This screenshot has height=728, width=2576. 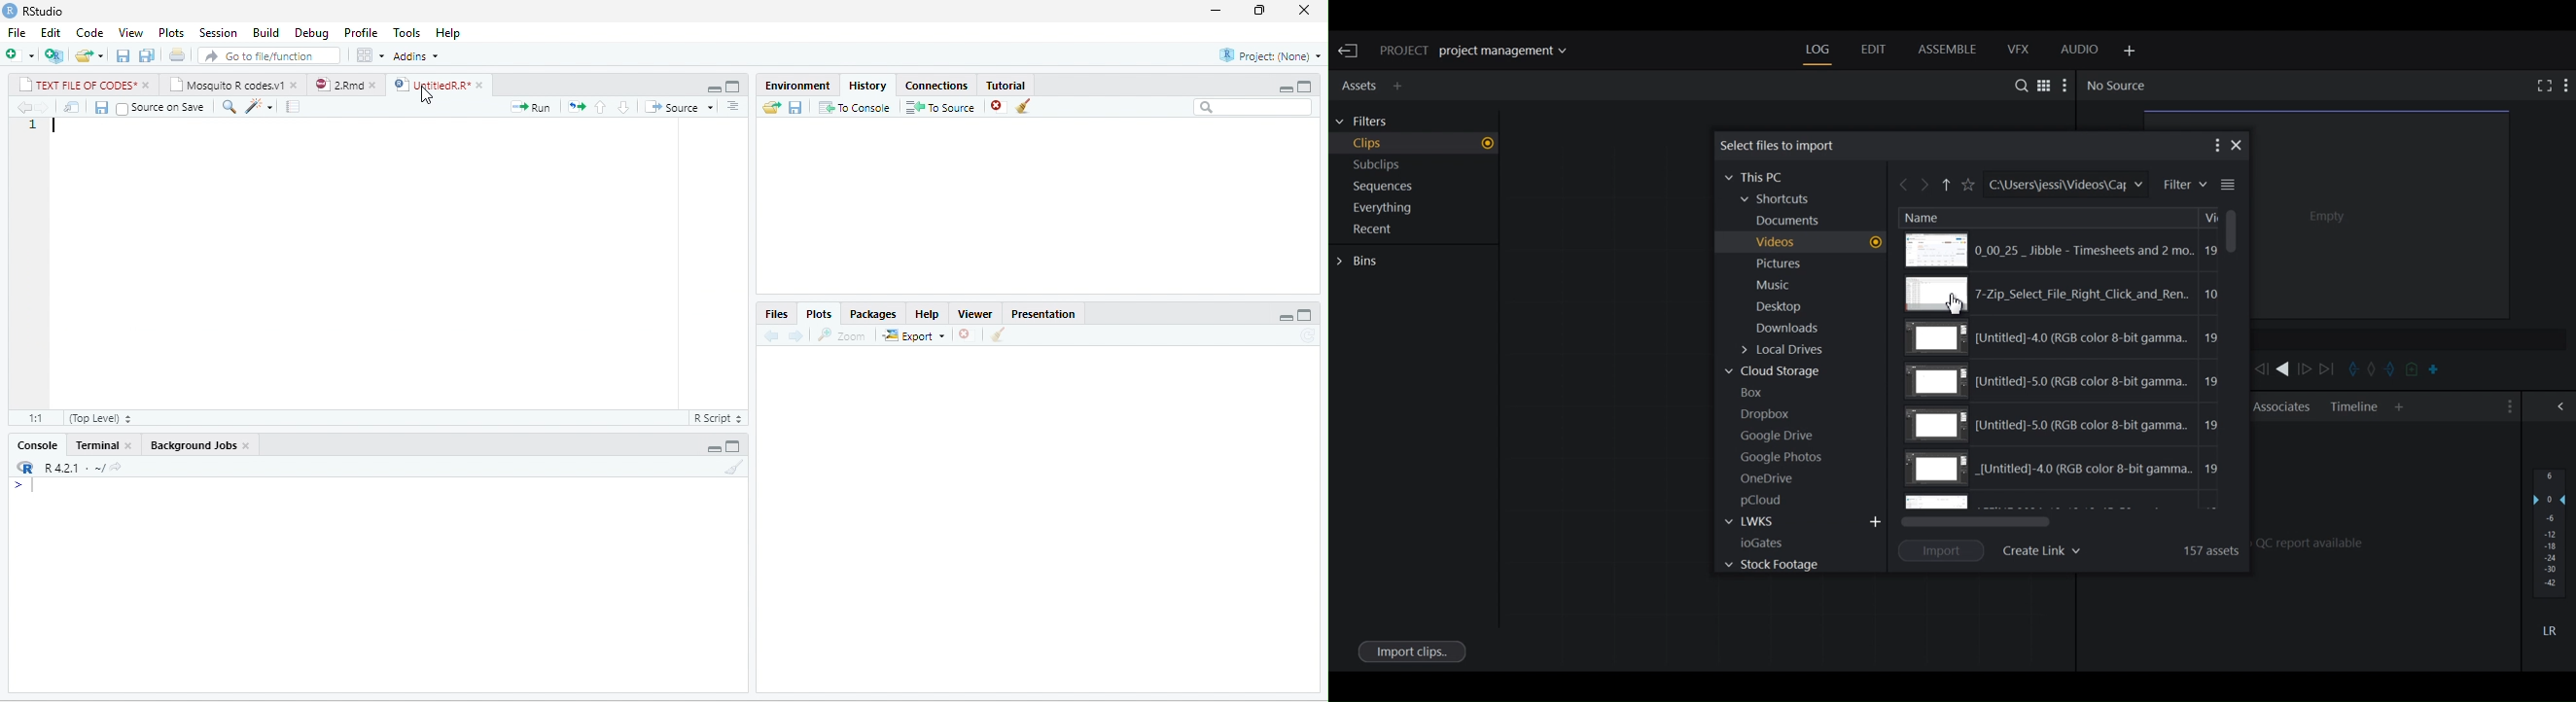 What do you see at coordinates (1308, 335) in the screenshot?
I see `refresh` at bounding box center [1308, 335].